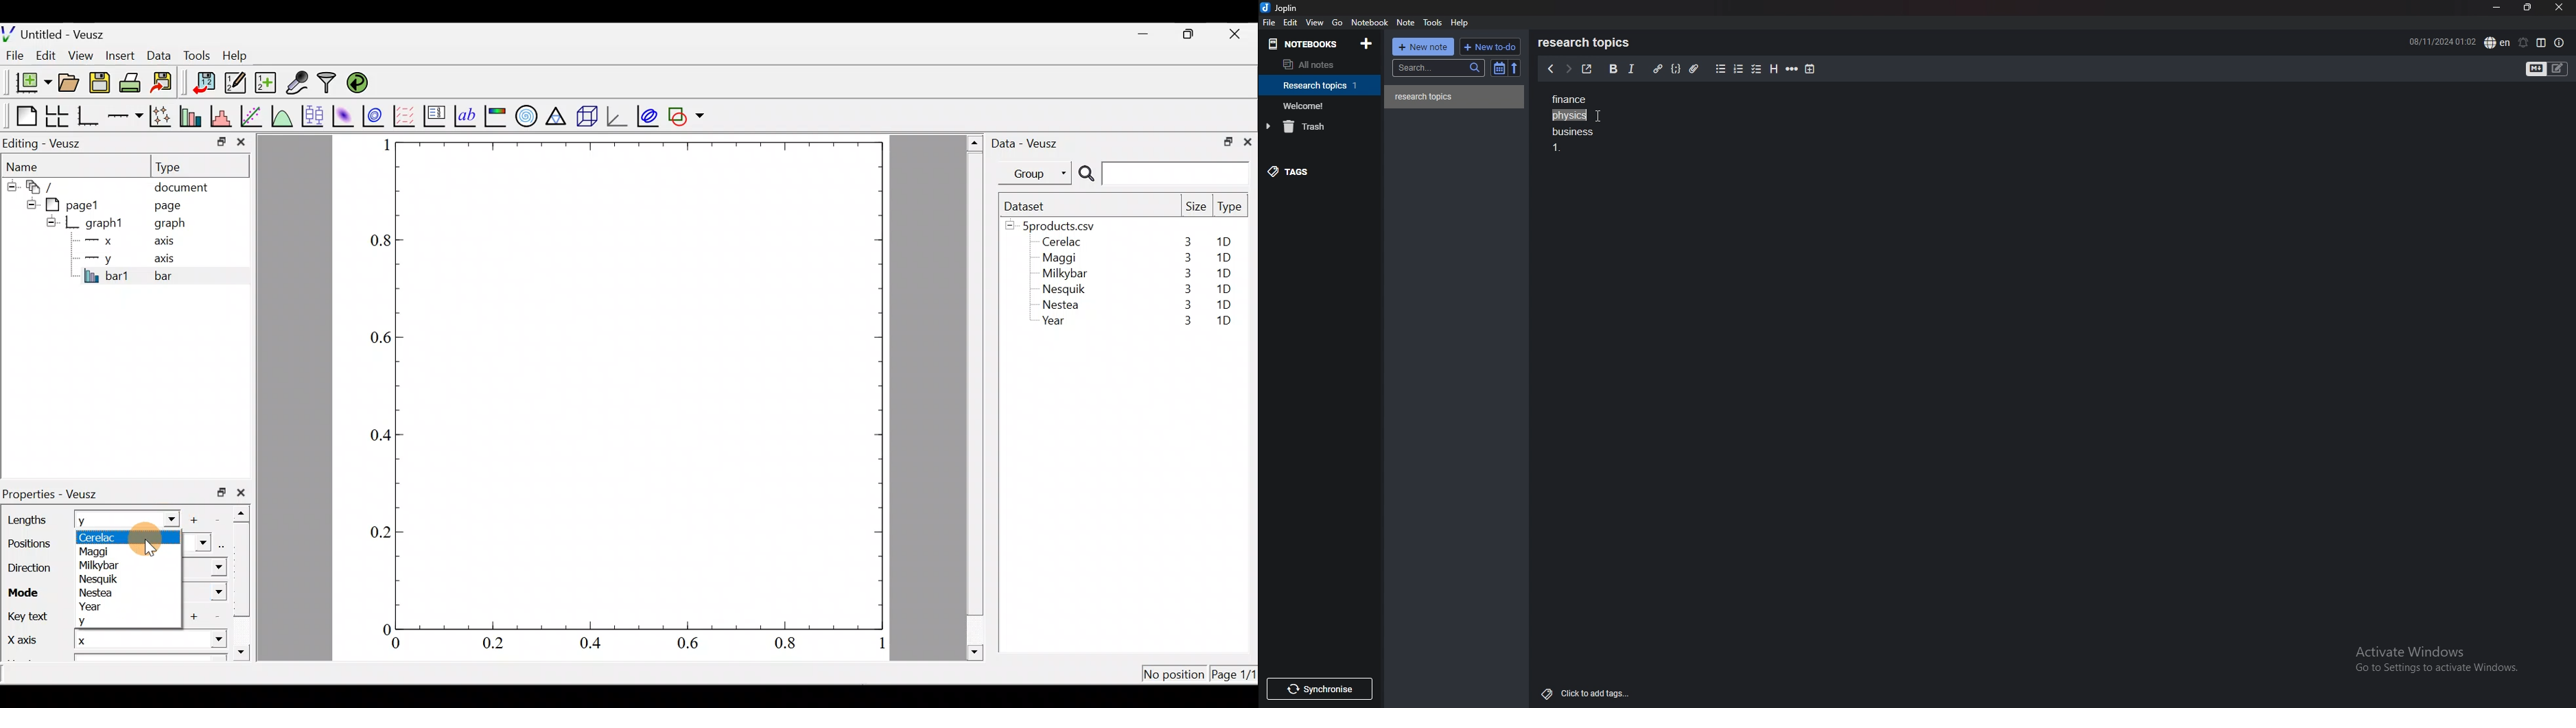 This screenshot has width=2576, height=728. Describe the element at coordinates (241, 145) in the screenshot. I see `close` at that location.